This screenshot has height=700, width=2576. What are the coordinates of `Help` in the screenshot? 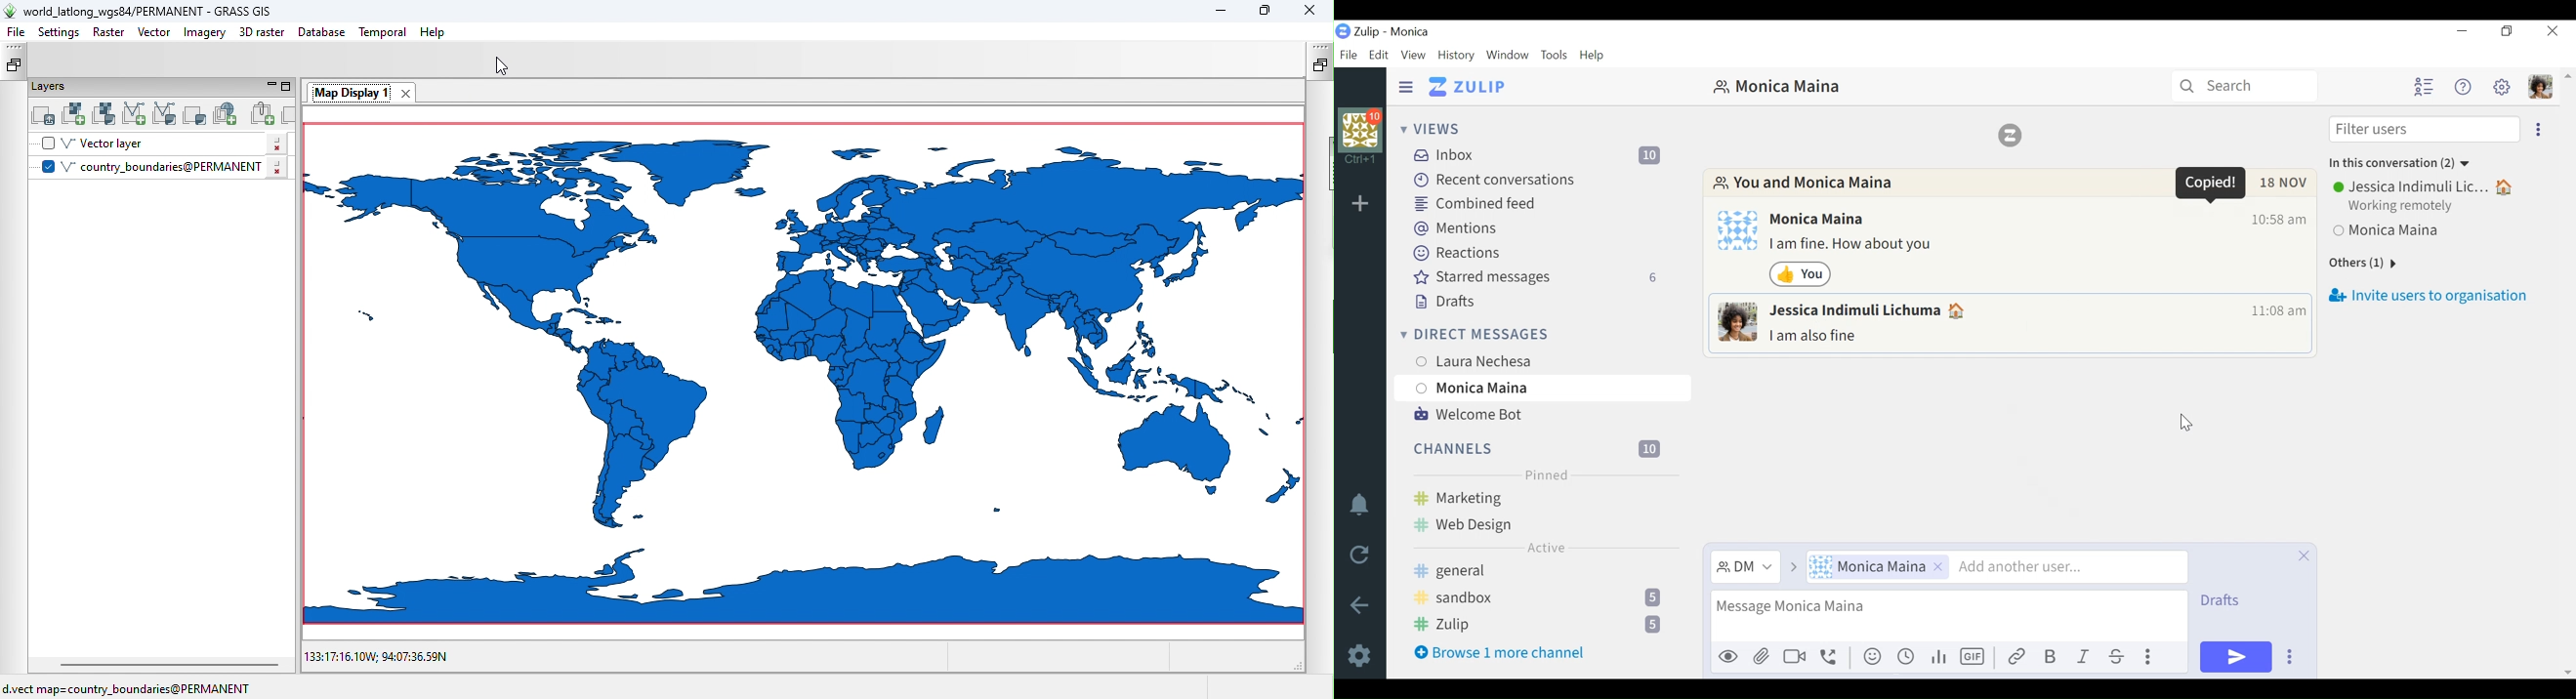 It's located at (1595, 54).